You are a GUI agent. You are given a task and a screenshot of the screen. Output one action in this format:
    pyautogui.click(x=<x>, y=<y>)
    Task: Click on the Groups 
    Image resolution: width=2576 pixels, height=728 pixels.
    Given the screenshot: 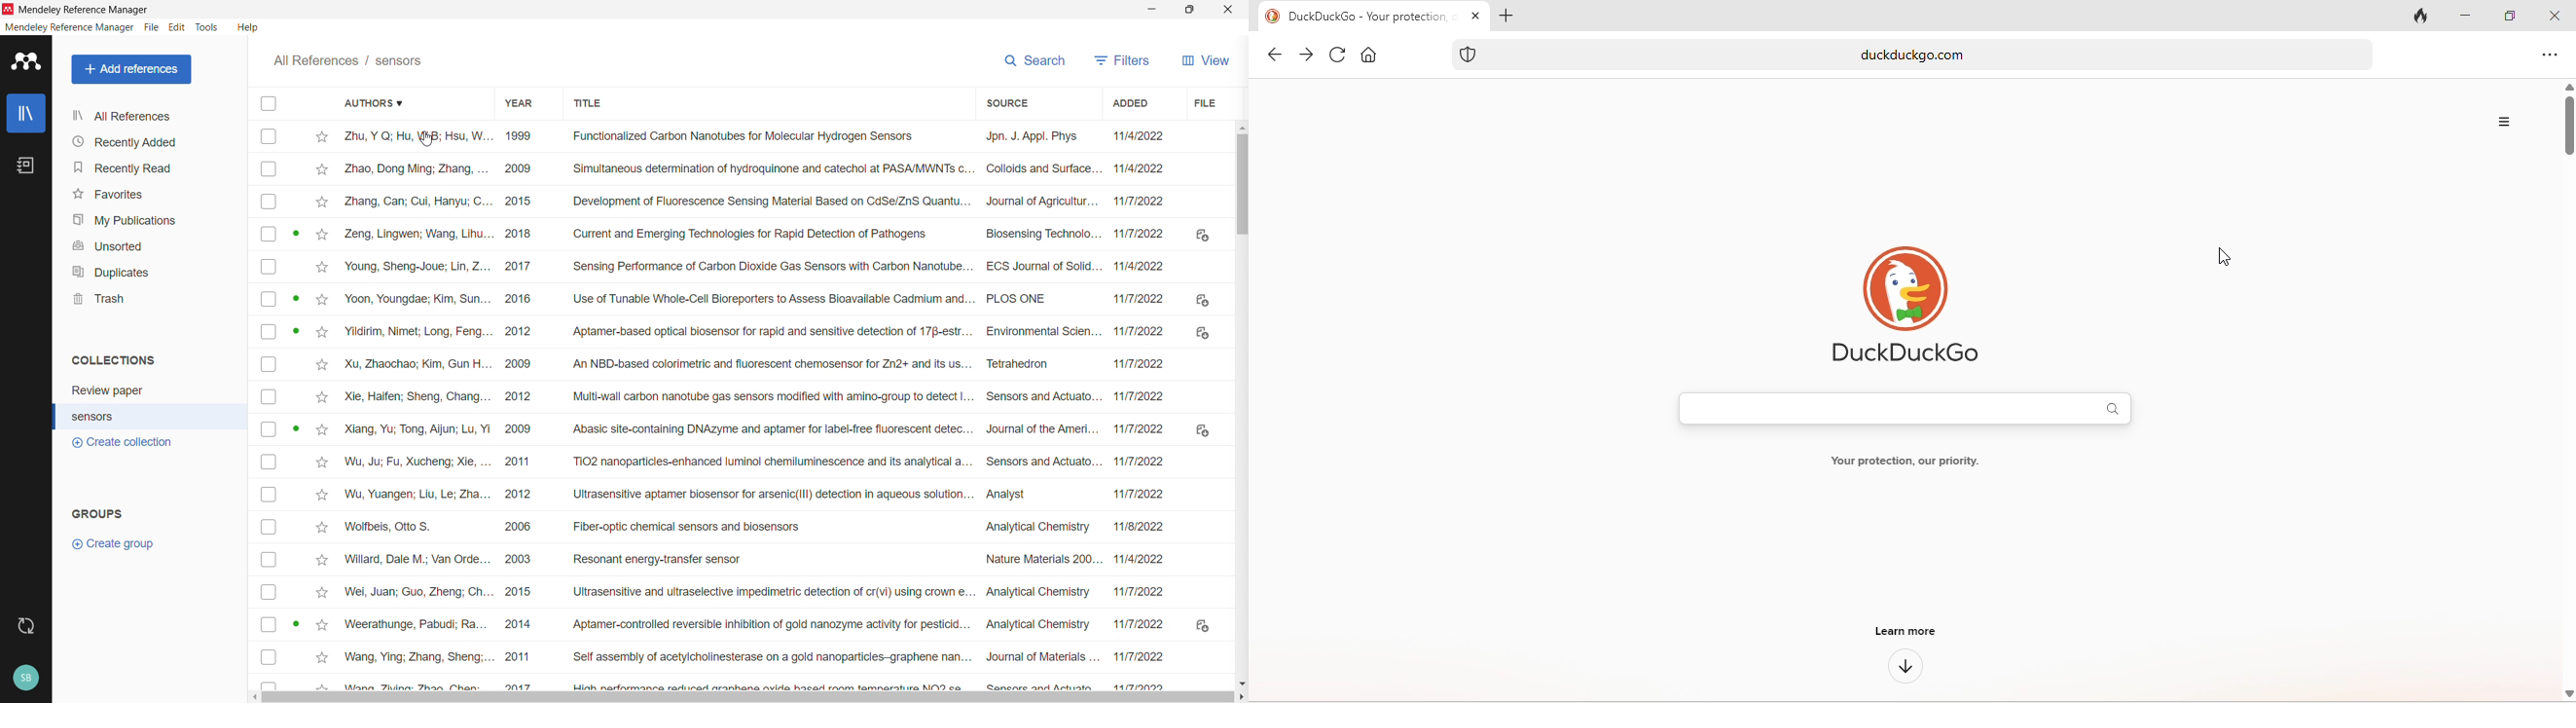 What is the action you would take?
    pyautogui.click(x=100, y=514)
    